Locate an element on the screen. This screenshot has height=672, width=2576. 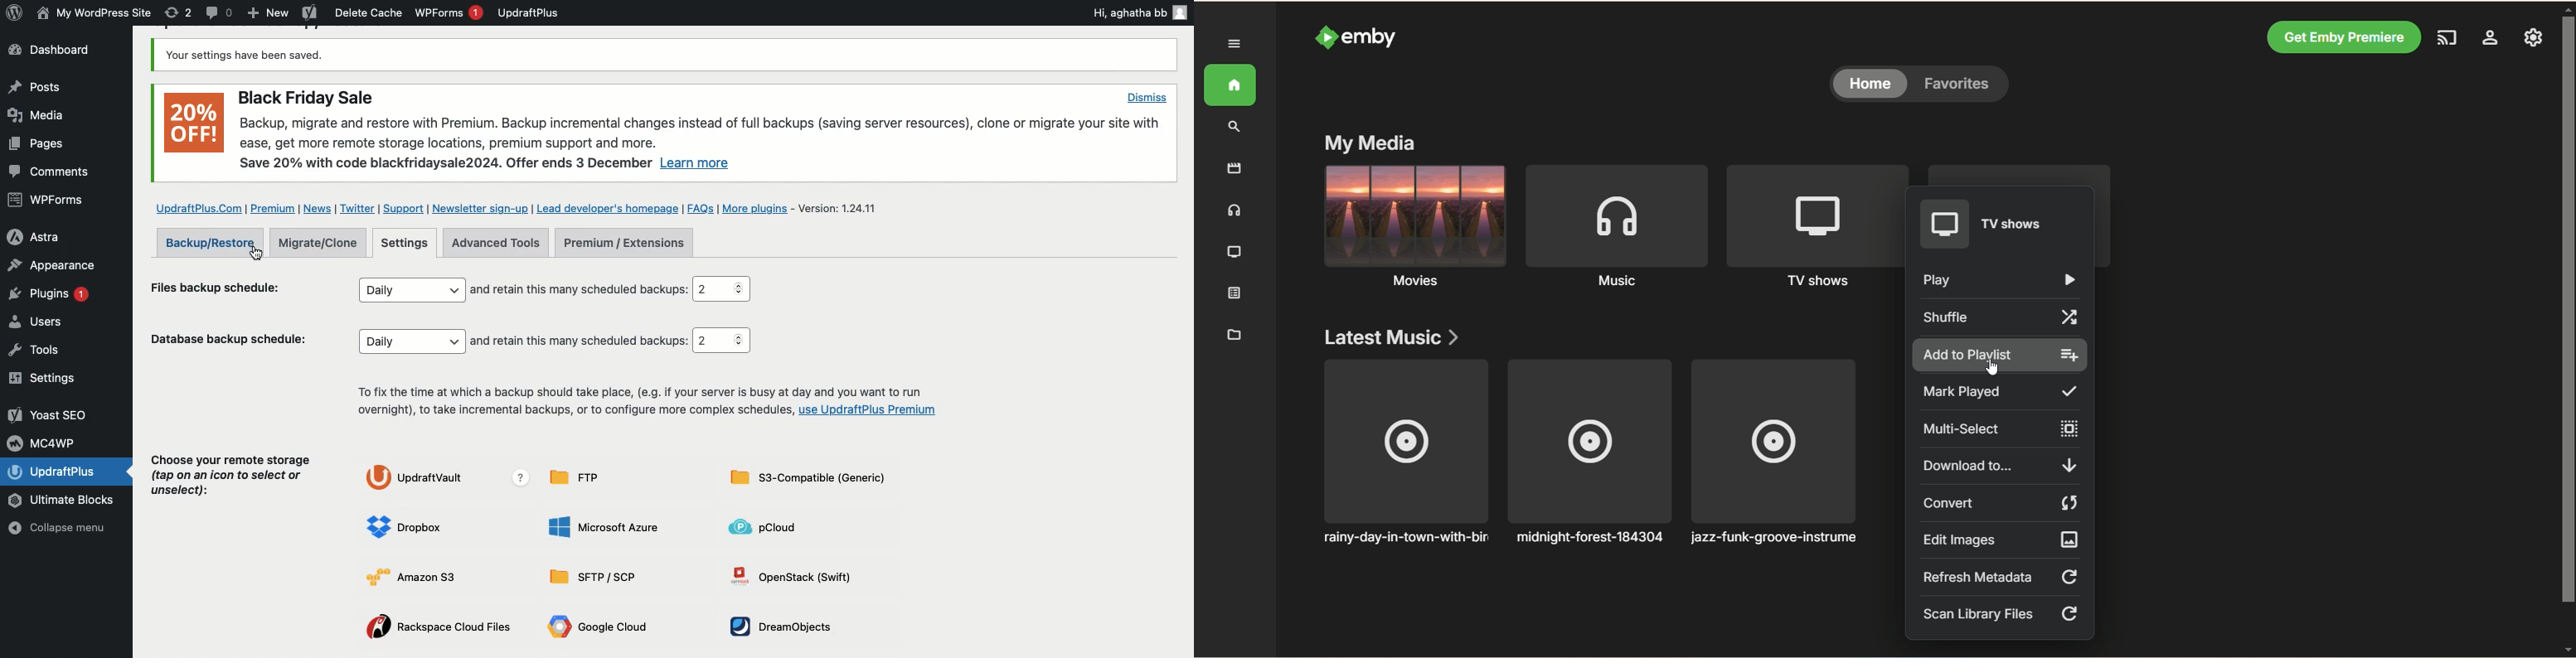
Save change is located at coordinates (1424, 51).